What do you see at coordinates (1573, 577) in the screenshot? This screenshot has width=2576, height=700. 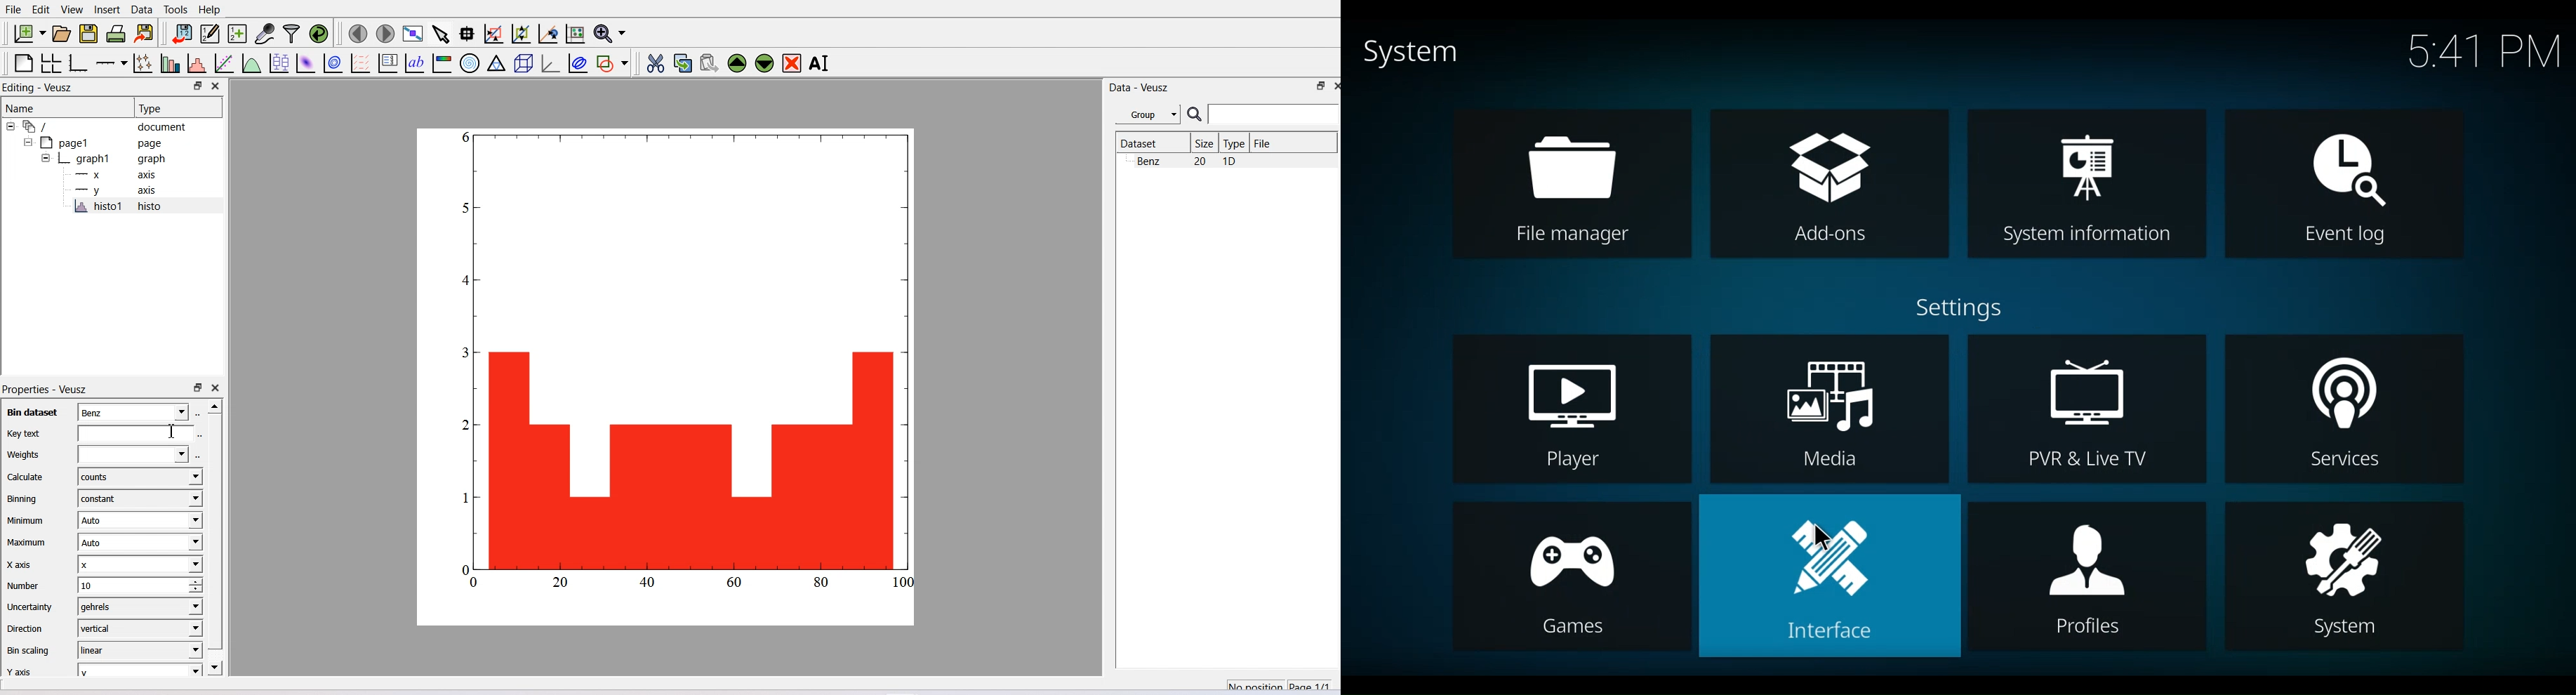 I see `Games` at bounding box center [1573, 577].